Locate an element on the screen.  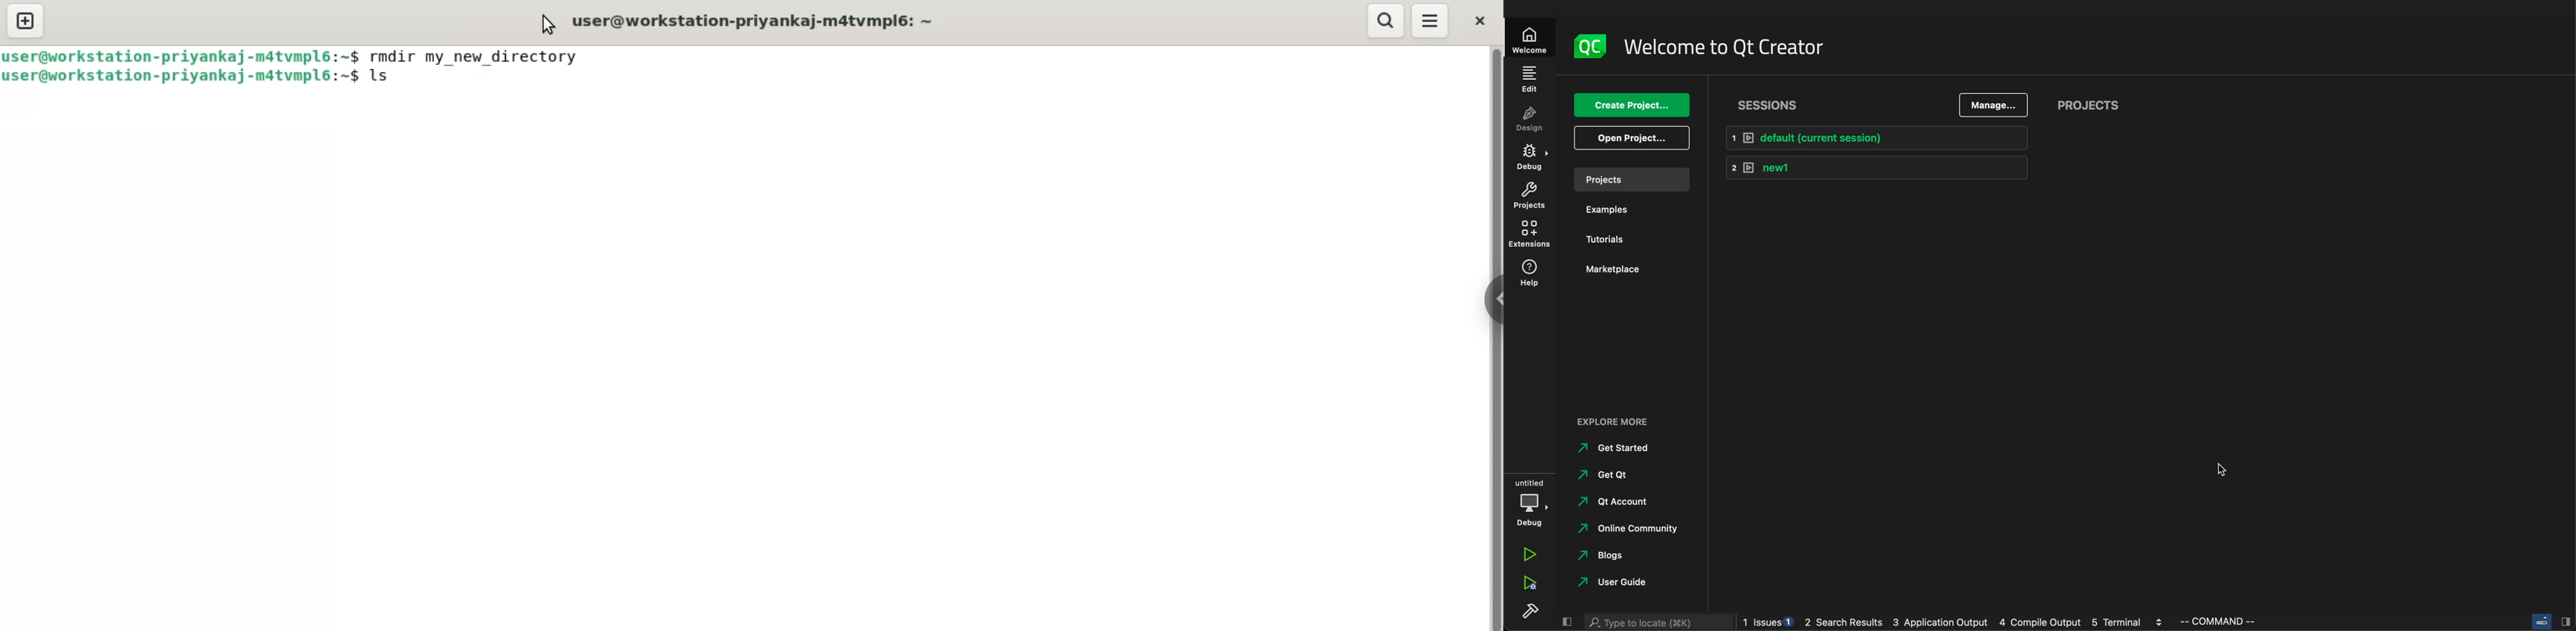
marketplace is located at coordinates (1615, 270).